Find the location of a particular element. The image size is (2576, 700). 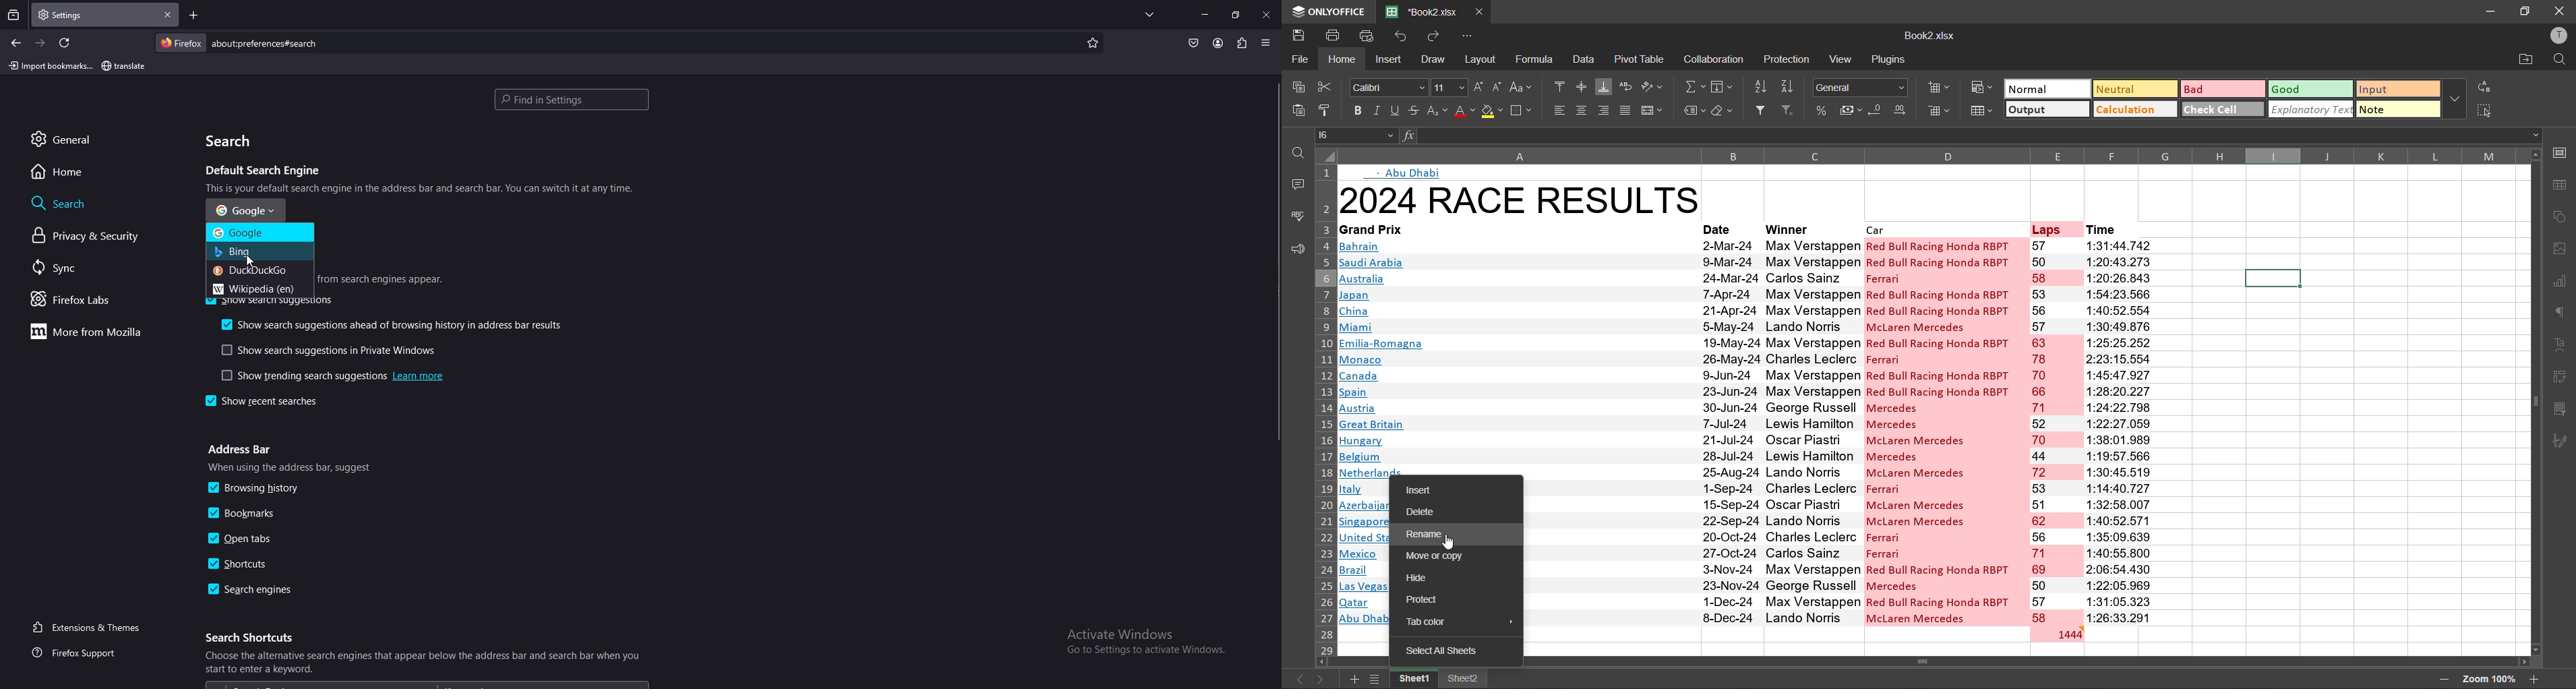

zoom factor is located at coordinates (2488, 679).